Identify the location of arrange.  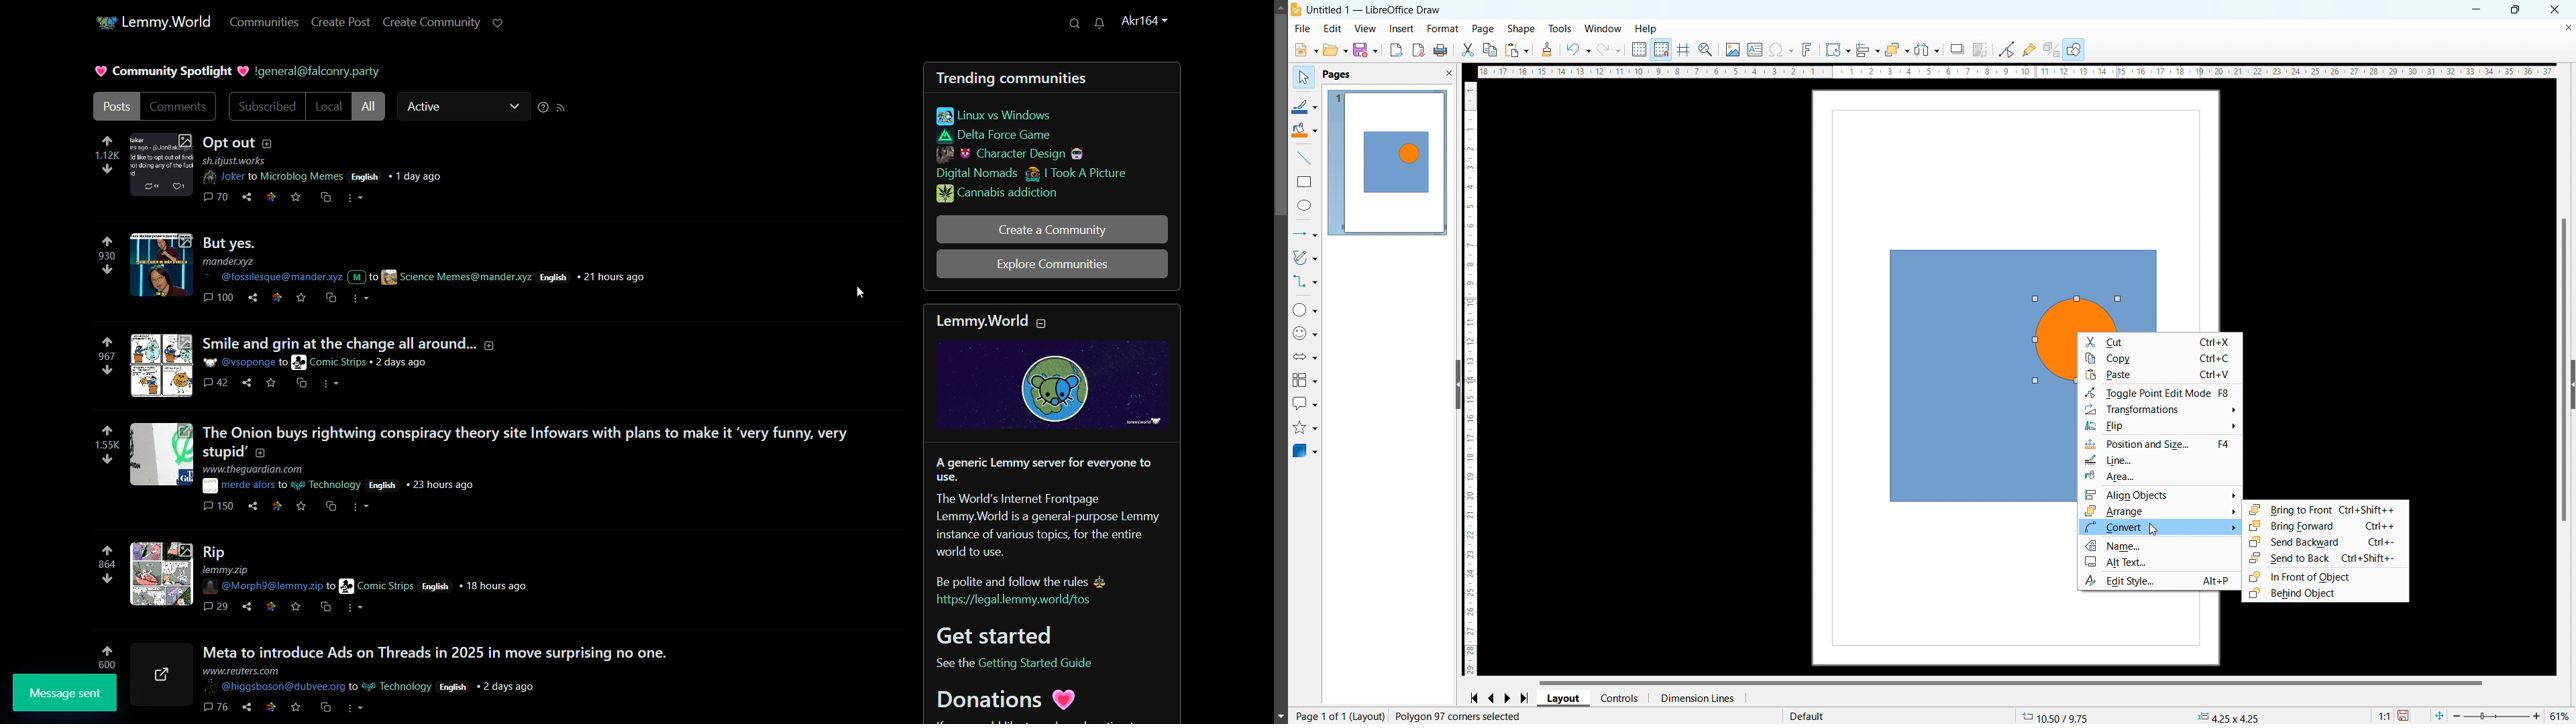
(1896, 50).